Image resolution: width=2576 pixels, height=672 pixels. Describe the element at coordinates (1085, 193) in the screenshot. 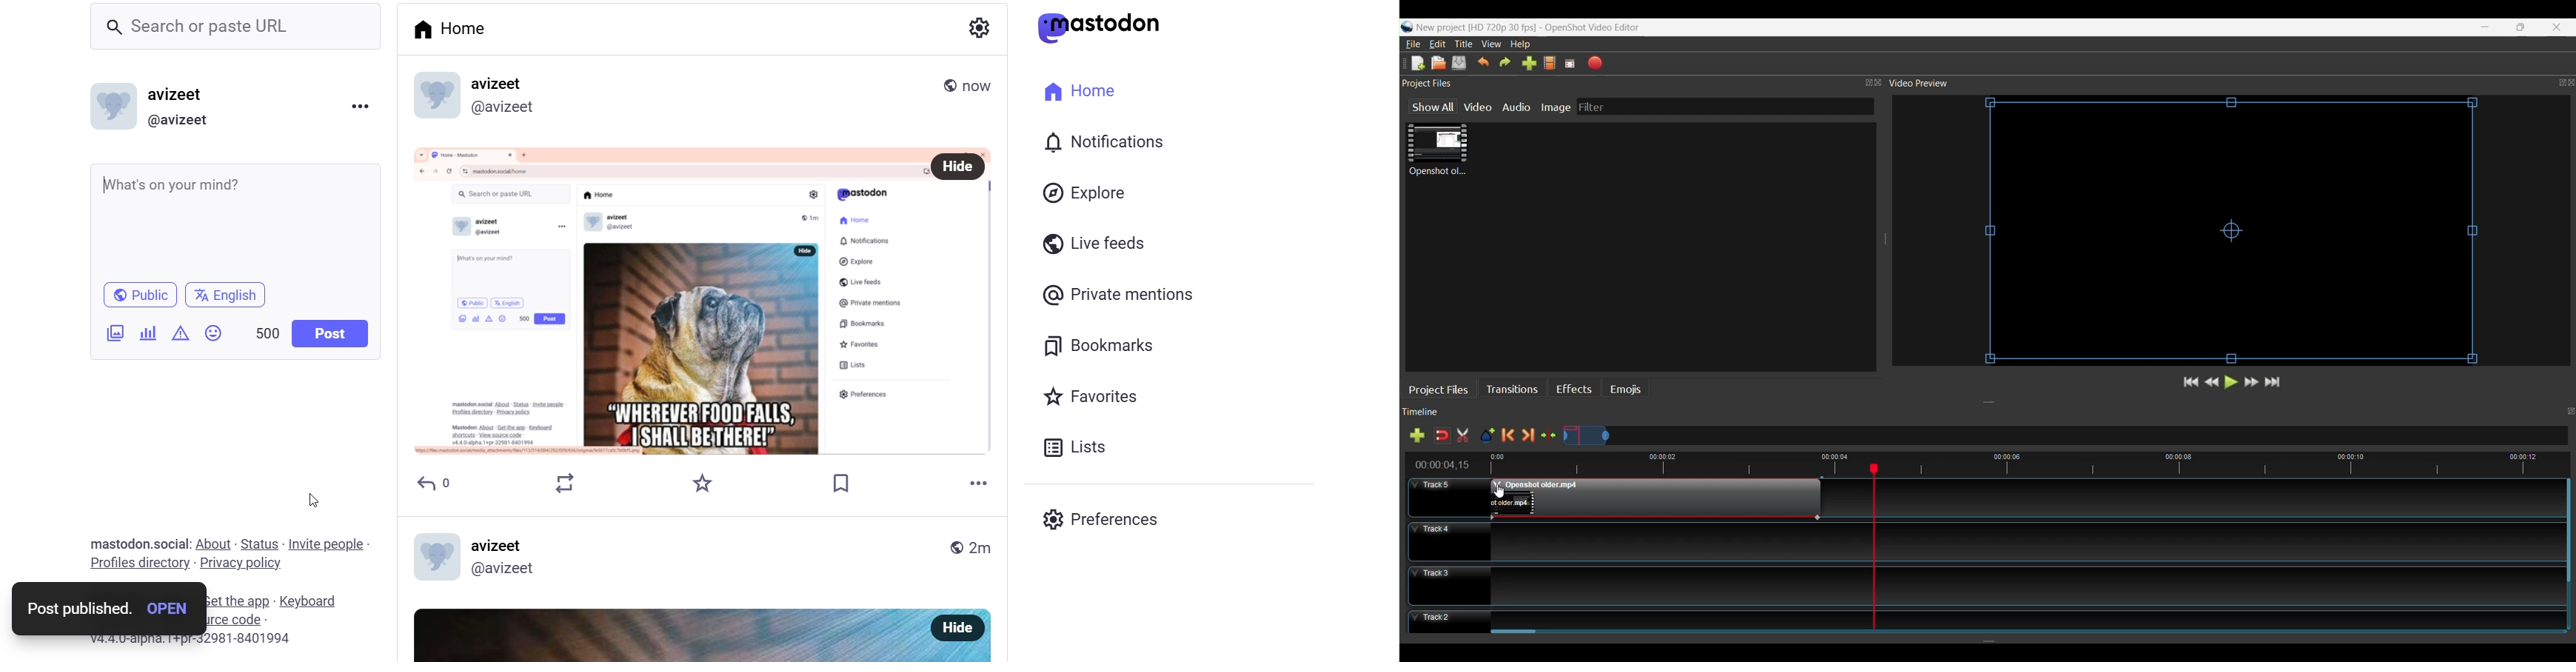

I see `explore` at that location.